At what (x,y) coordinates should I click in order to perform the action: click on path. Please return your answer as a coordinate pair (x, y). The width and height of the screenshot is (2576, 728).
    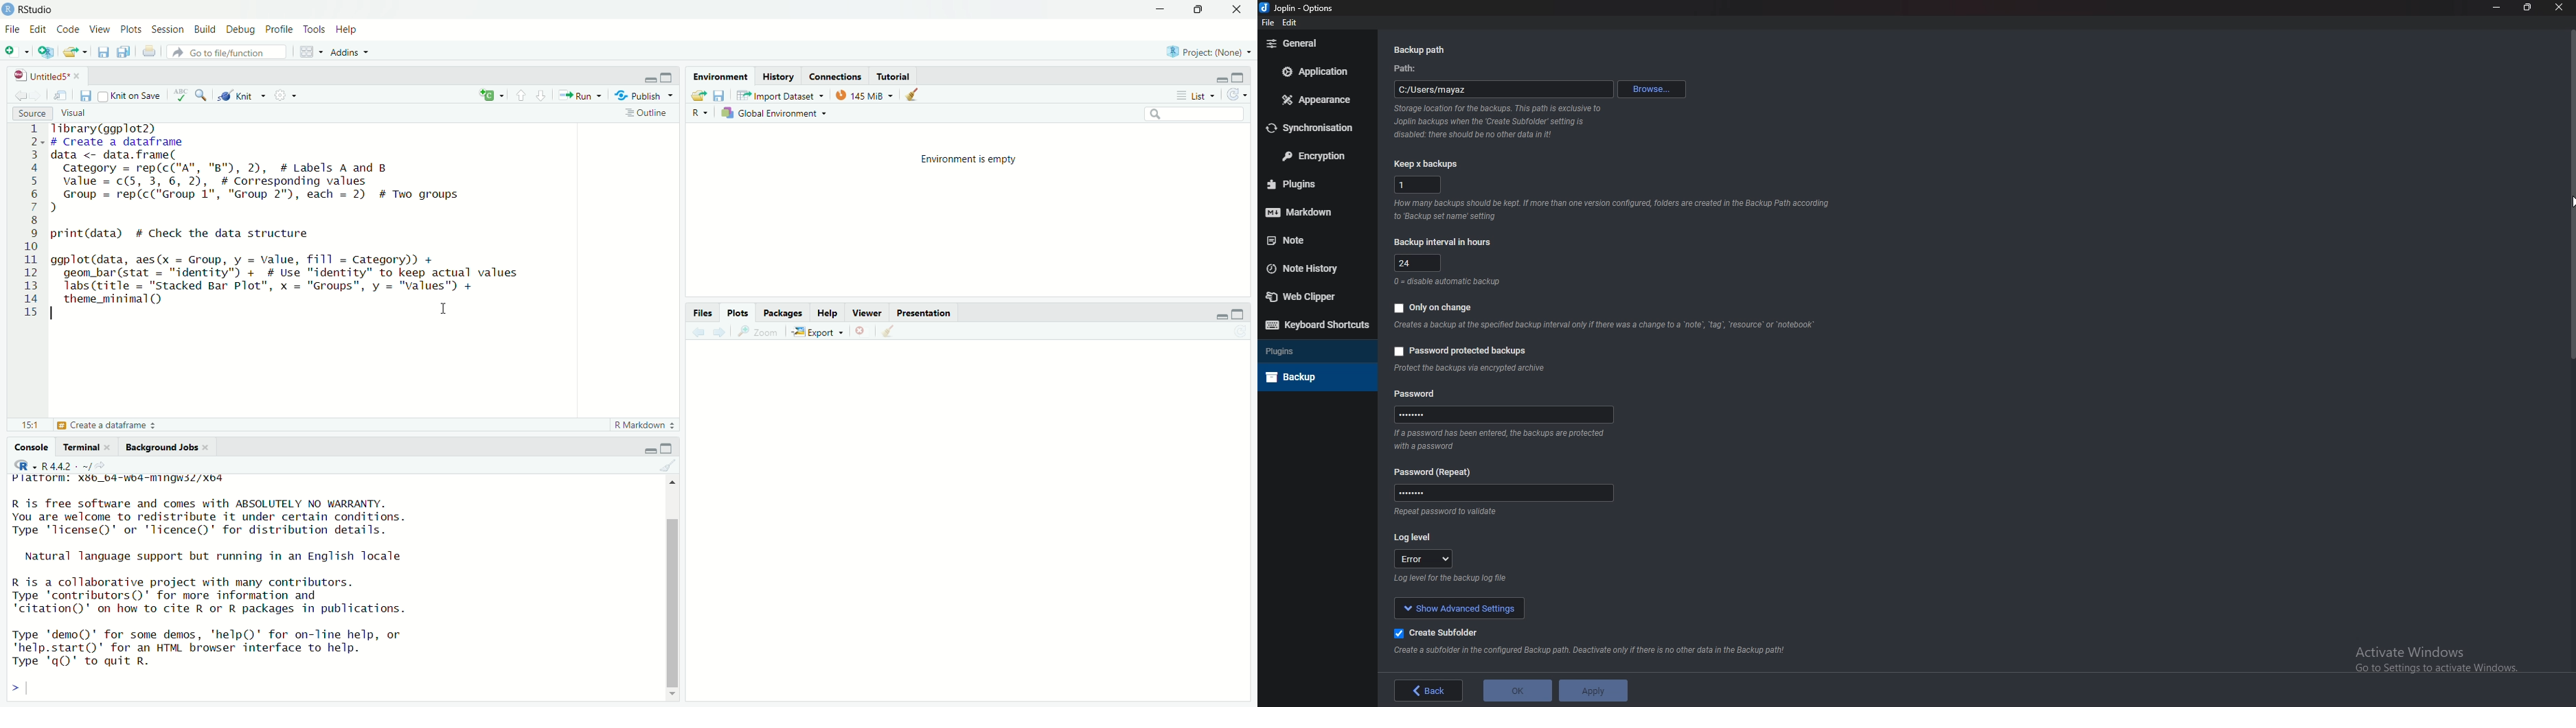
    Looking at the image, I should click on (1406, 69).